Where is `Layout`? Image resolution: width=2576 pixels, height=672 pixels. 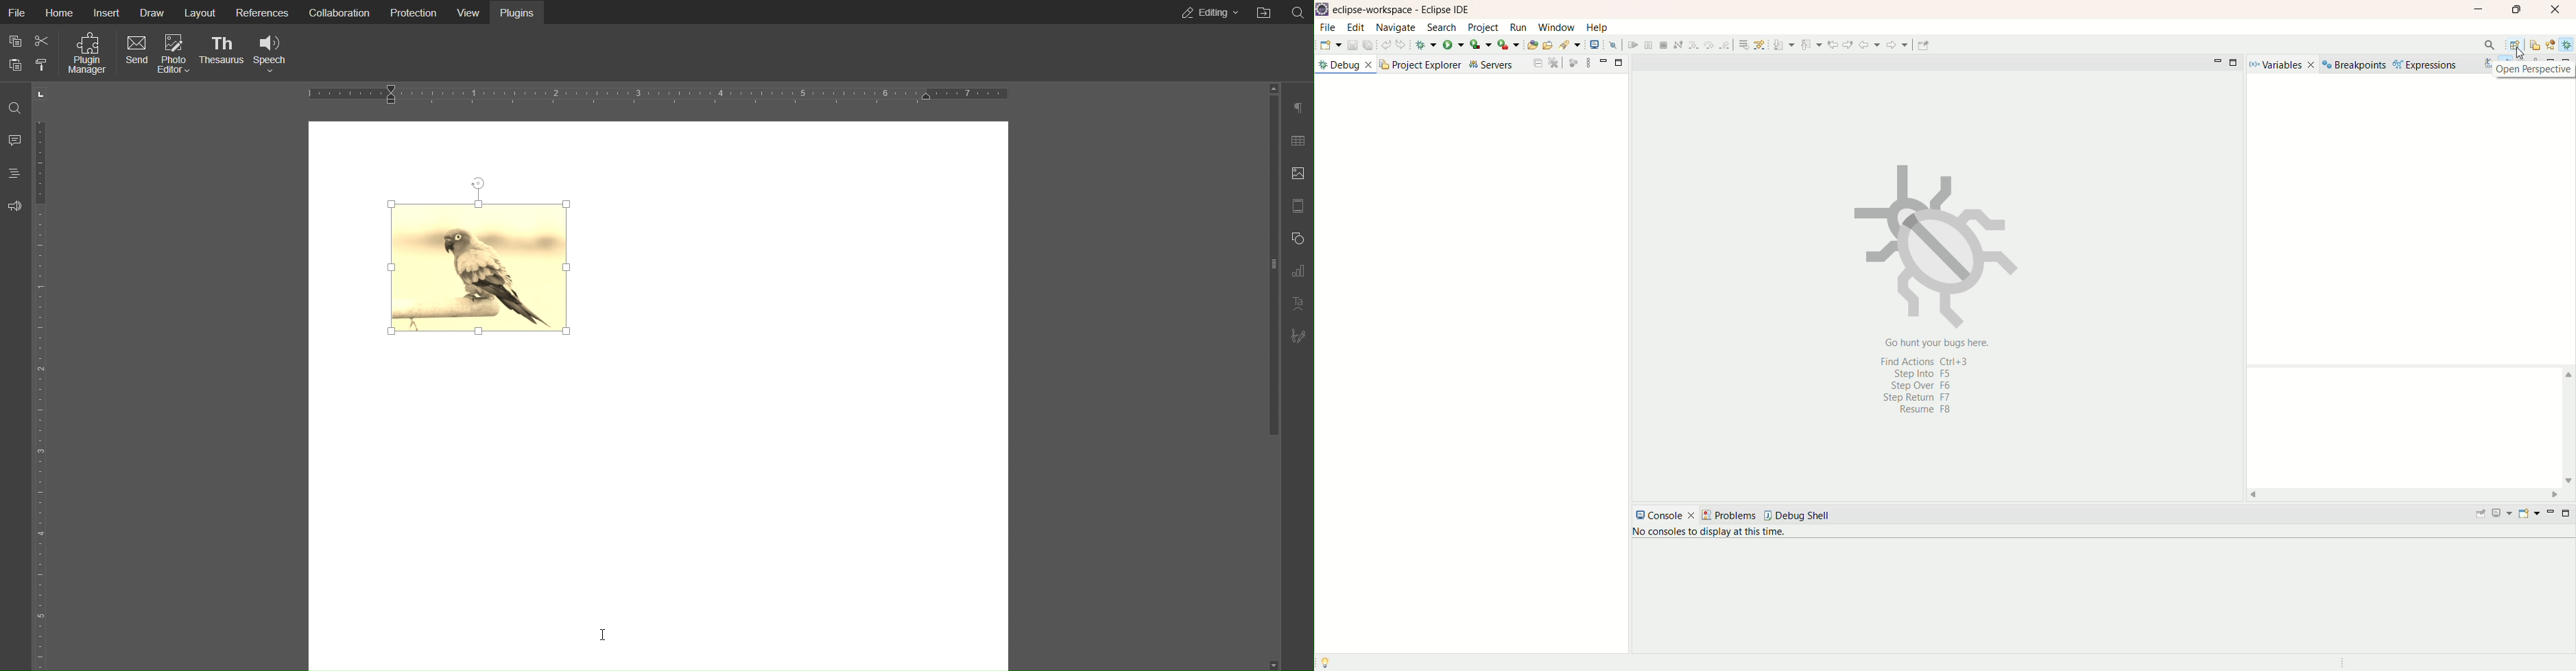 Layout is located at coordinates (200, 12).